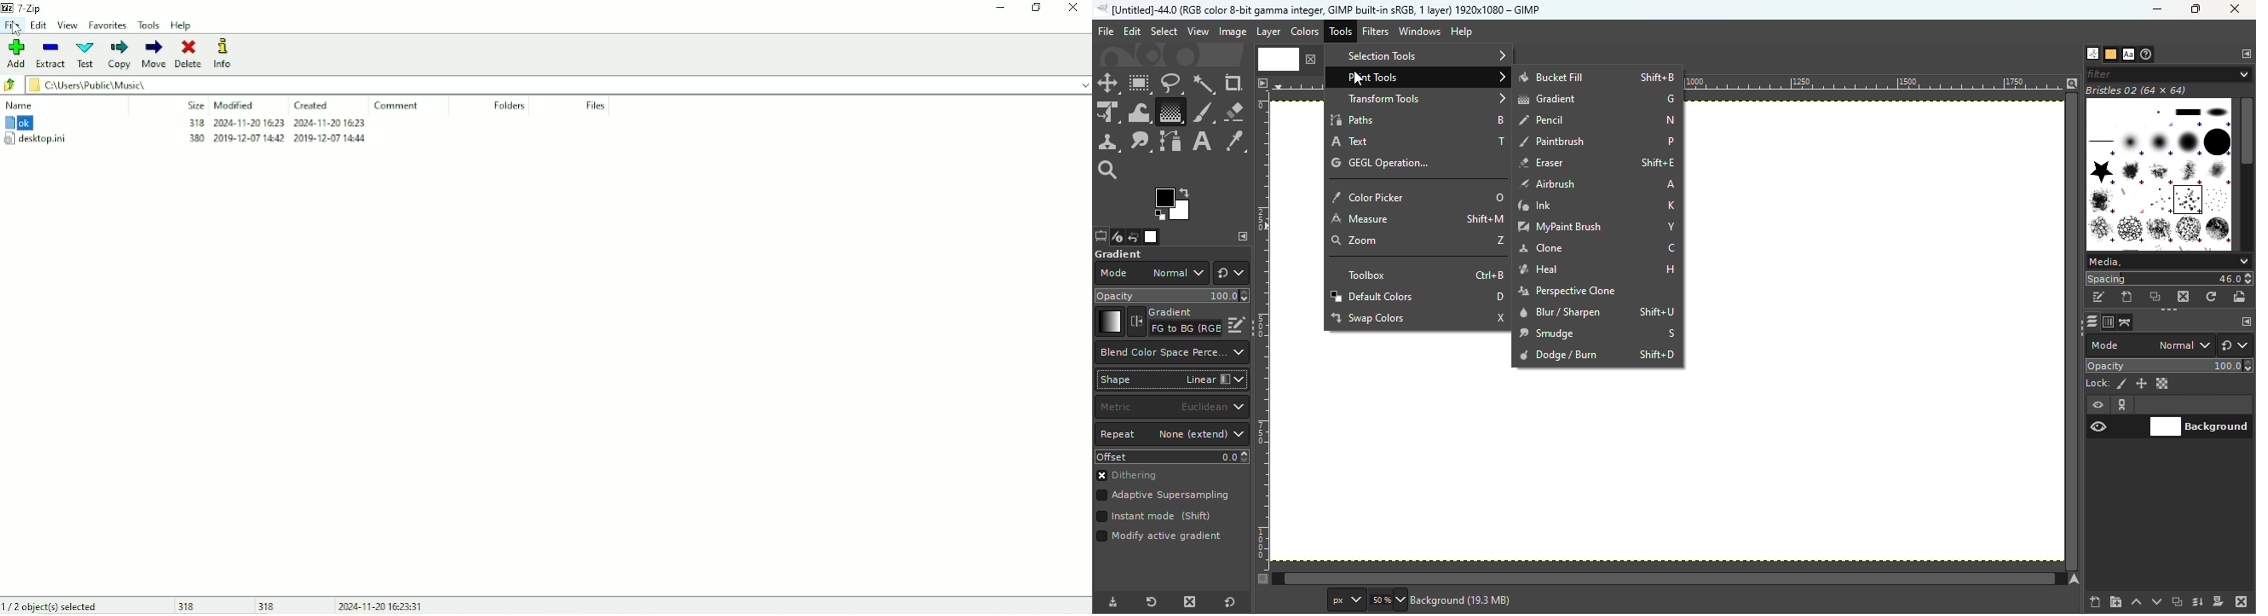  What do you see at coordinates (1109, 168) in the screenshot?
I see `Zoom tool` at bounding box center [1109, 168].